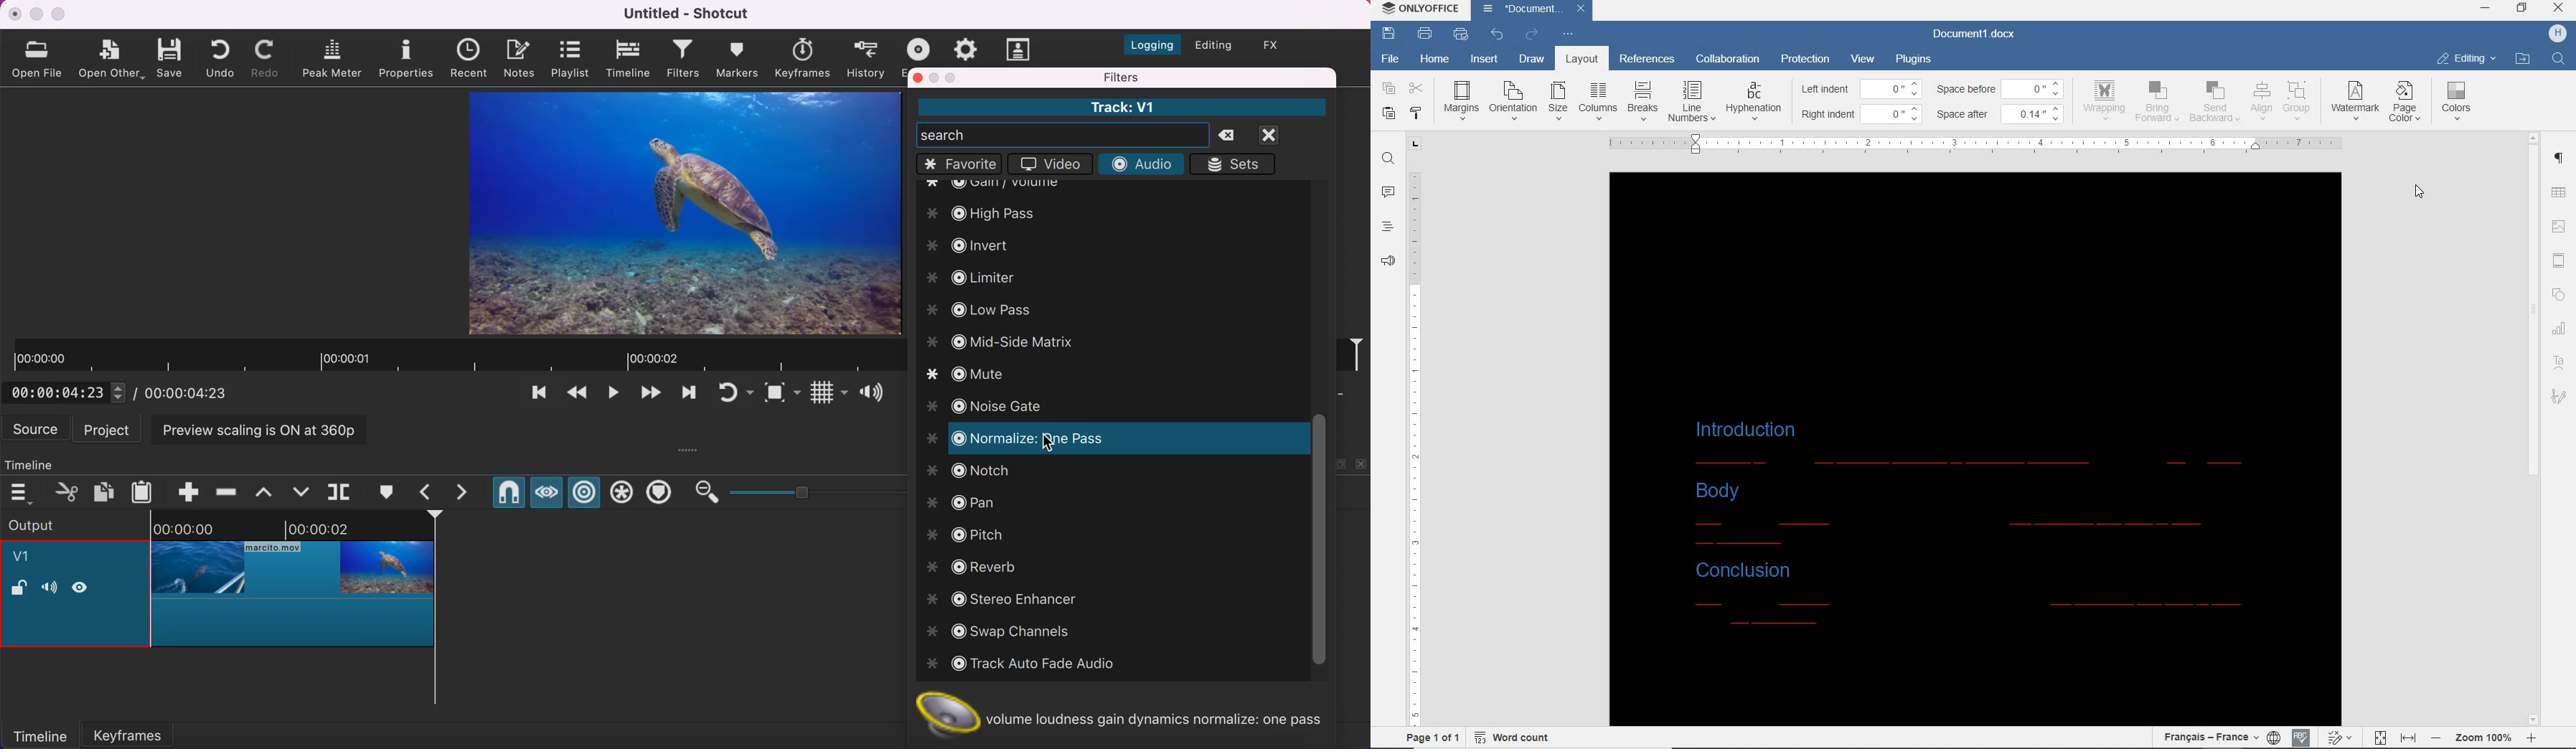  What do you see at coordinates (570, 58) in the screenshot?
I see `playlist` at bounding box center [570, 58].